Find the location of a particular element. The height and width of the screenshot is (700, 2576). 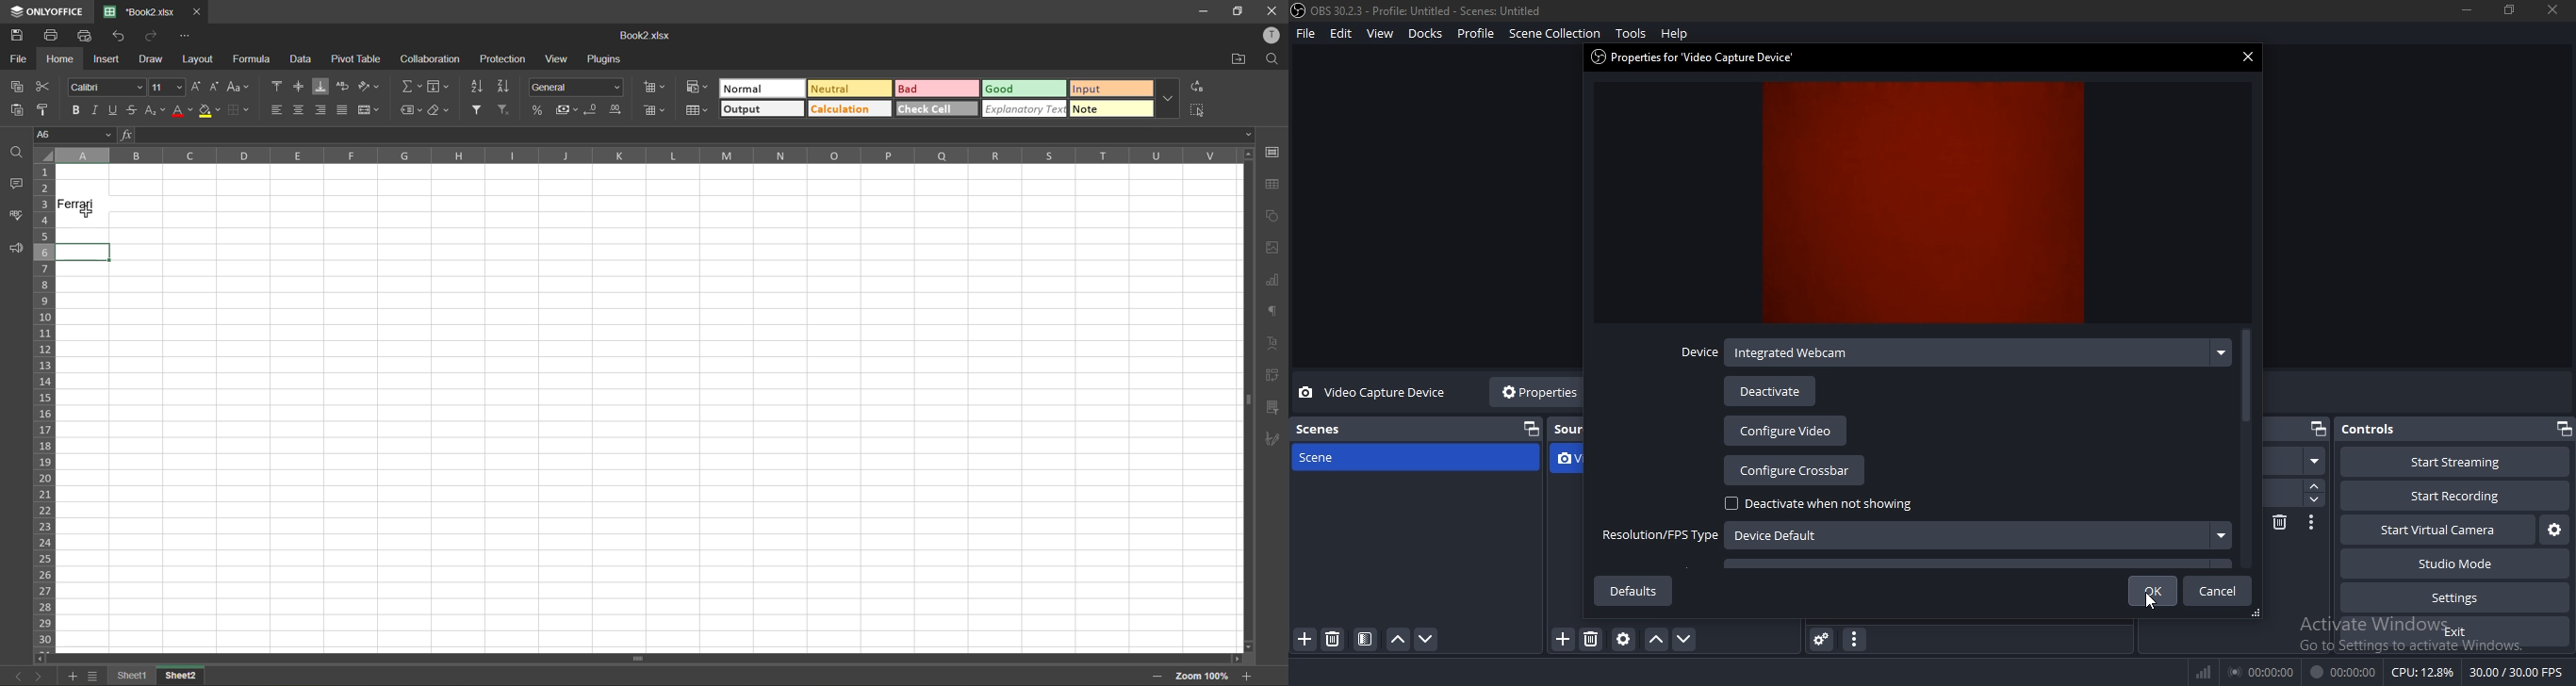

percent is located at coordinates (539, 109).